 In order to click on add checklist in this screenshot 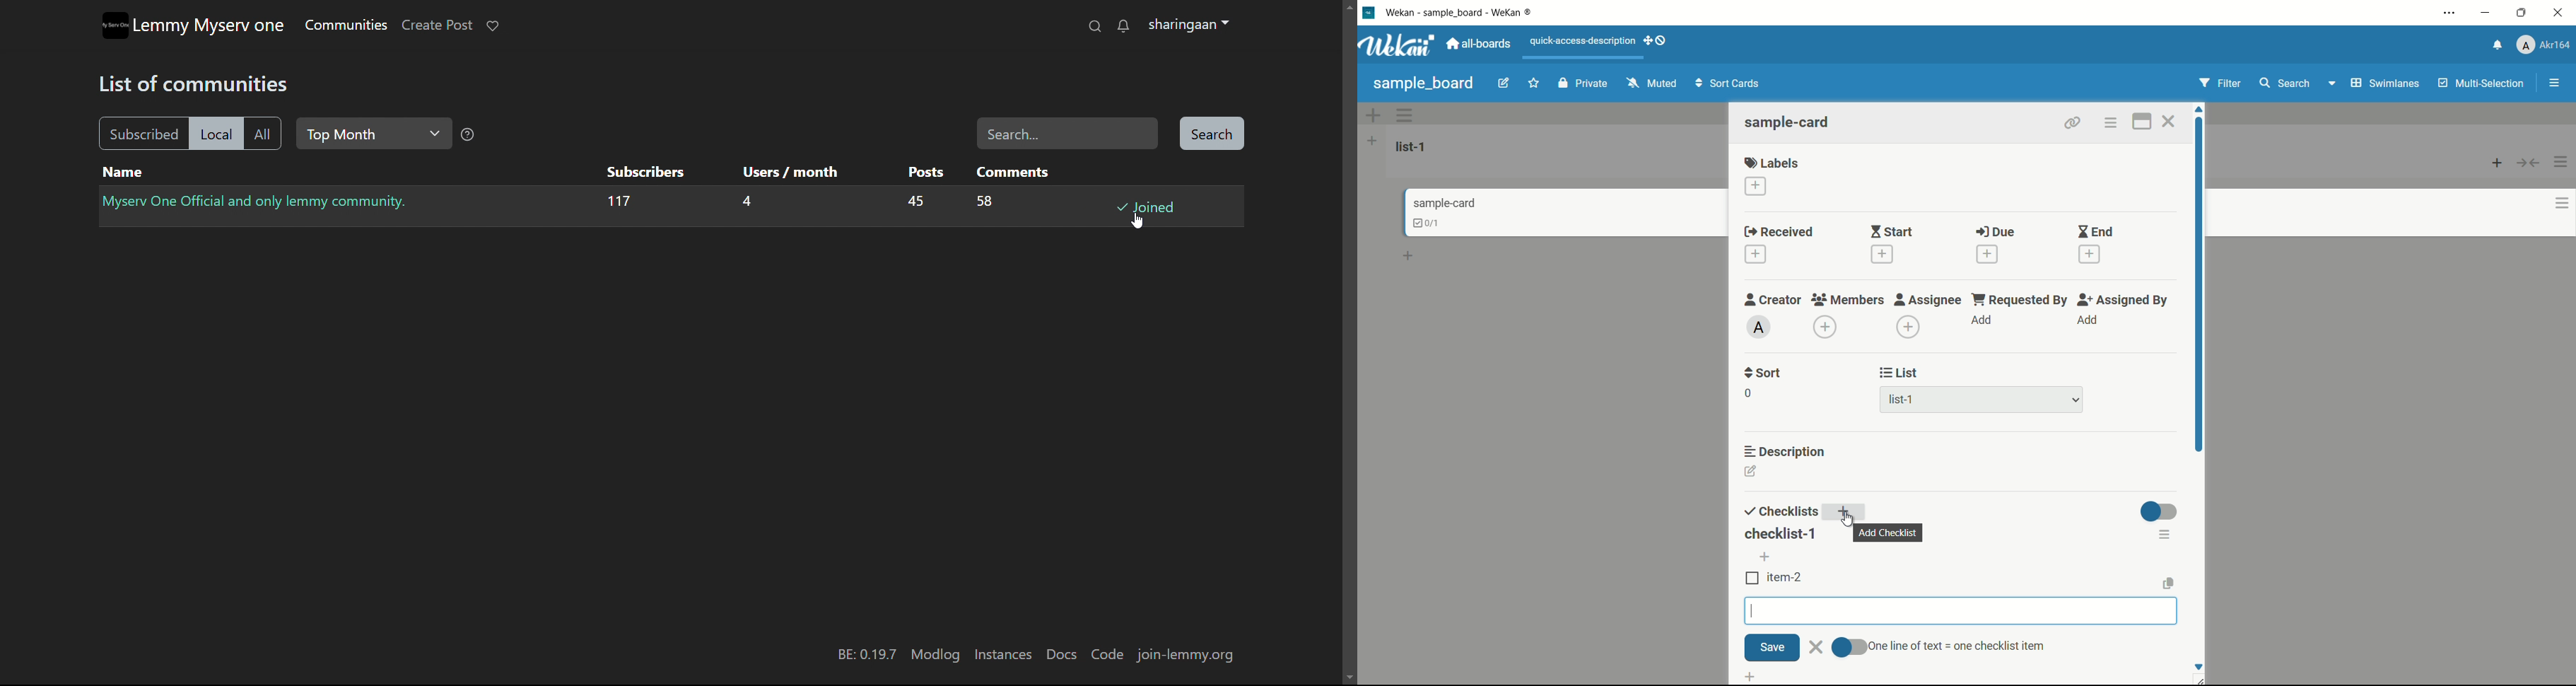, I will do `click(1752, 675)`.